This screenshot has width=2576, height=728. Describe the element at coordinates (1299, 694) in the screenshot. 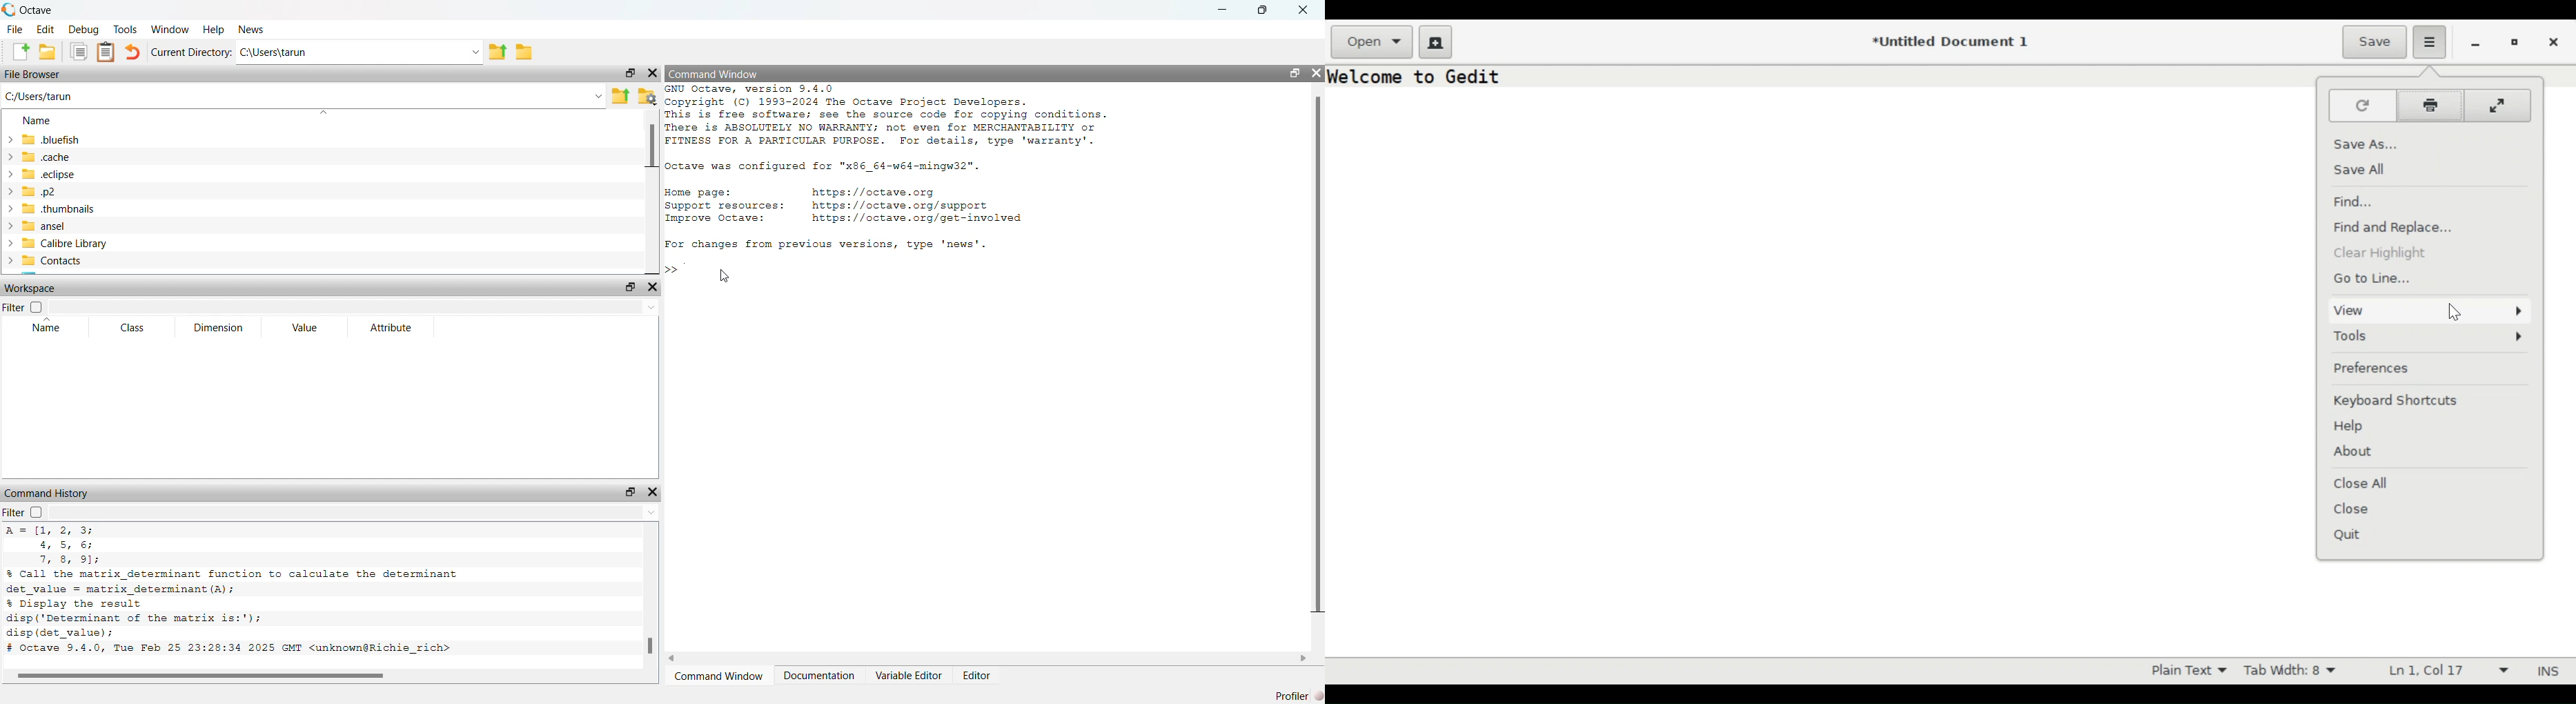

I see `profiler` at that location.